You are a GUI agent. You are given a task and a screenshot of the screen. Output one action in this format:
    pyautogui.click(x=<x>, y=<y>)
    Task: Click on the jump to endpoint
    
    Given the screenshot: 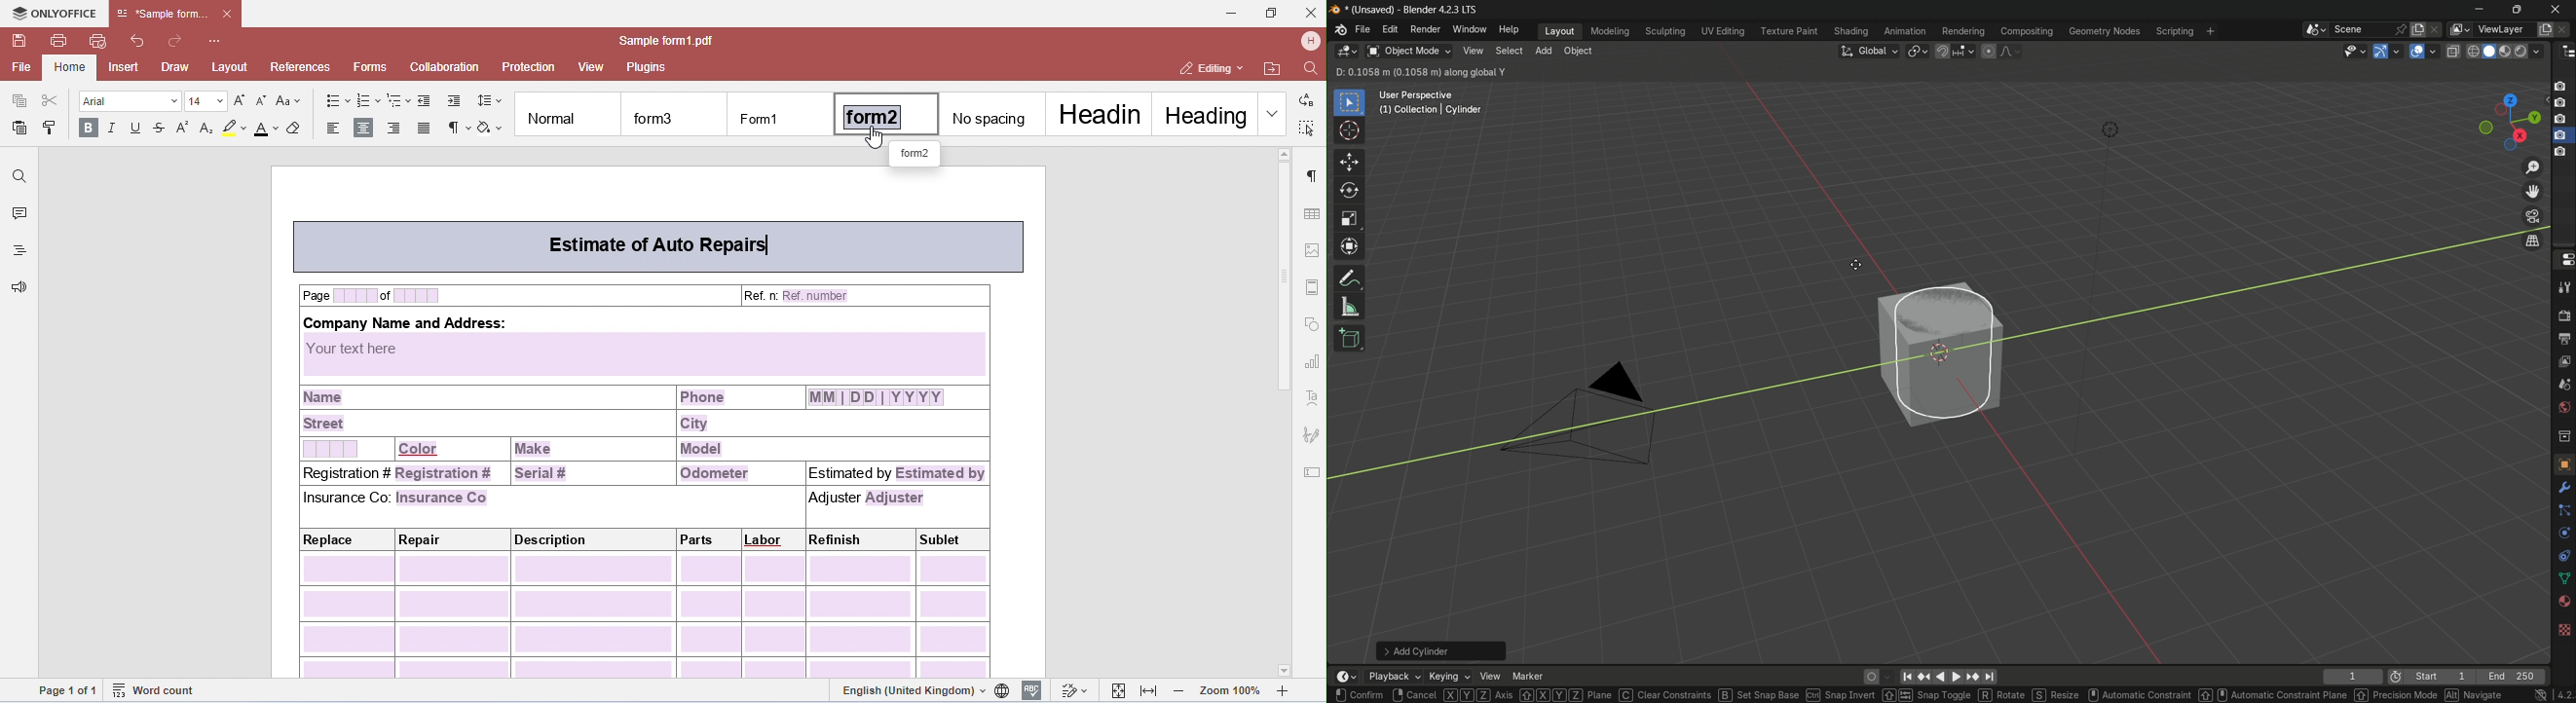 What is the action you would take?
    pyautogui.click(x=1989, y=677)
    